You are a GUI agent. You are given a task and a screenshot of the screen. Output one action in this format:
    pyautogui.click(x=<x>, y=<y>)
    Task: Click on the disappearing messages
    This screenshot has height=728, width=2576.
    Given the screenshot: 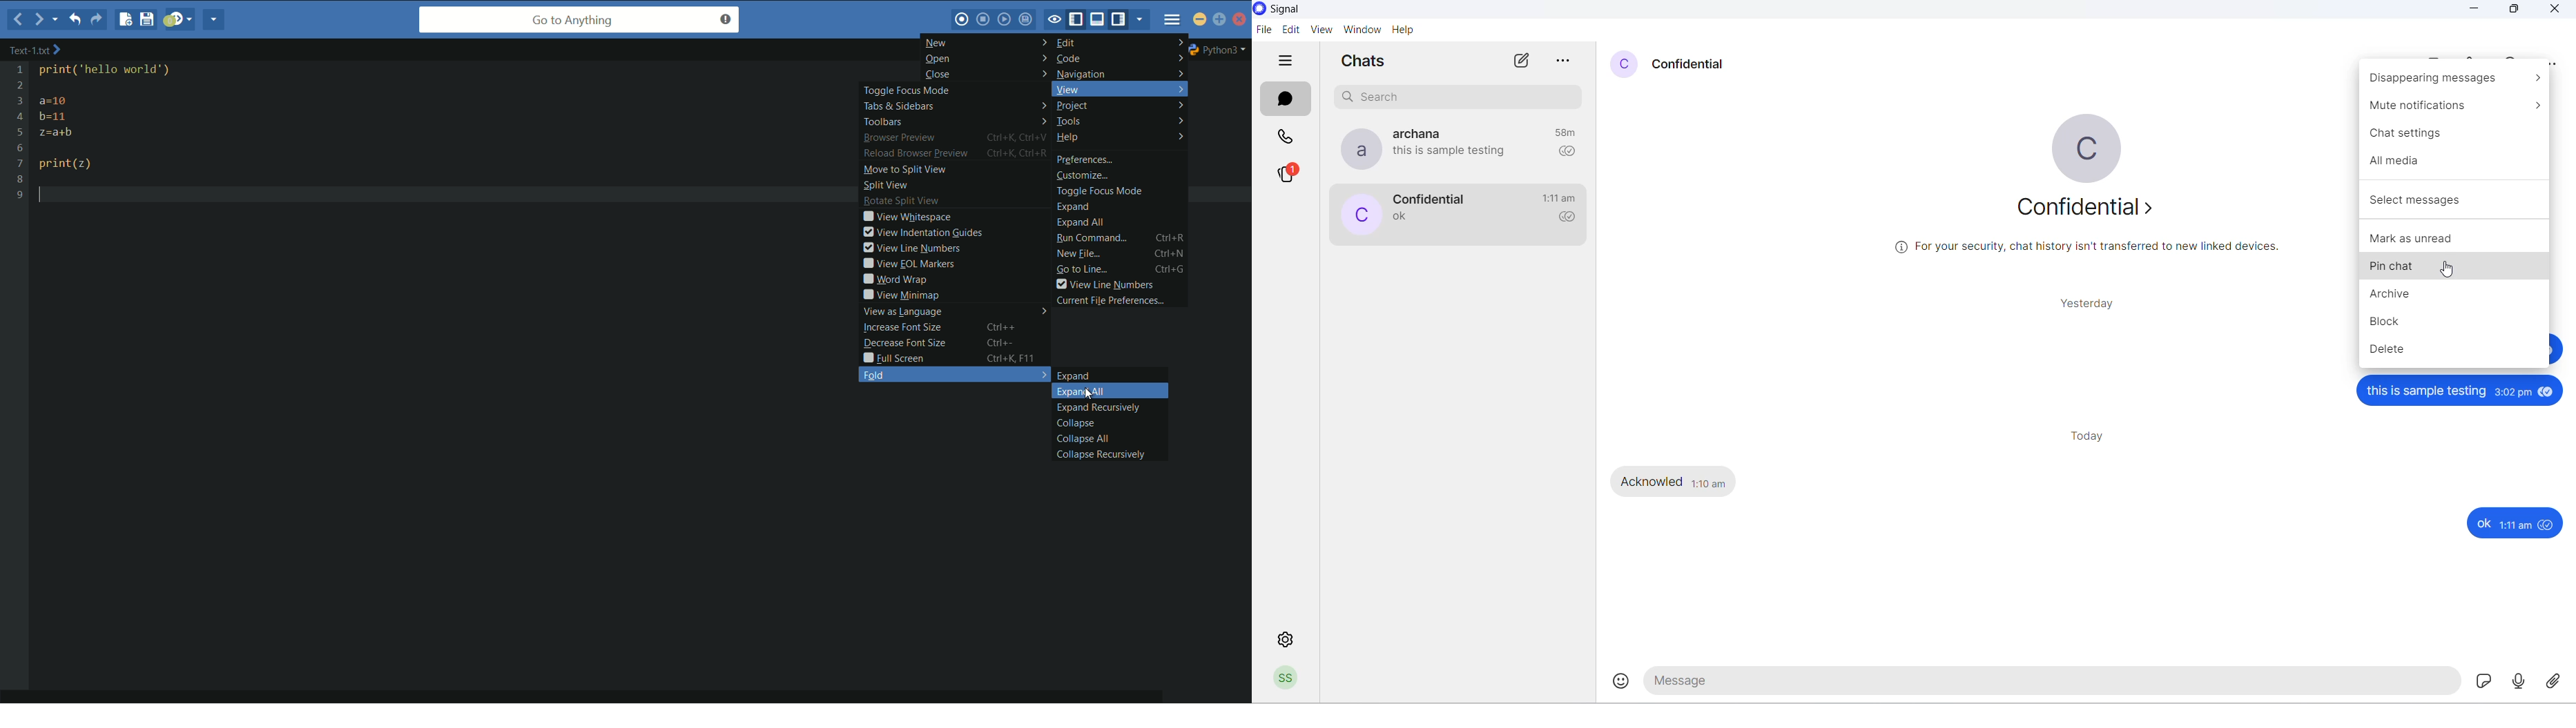 What is the action you would take?
    pyautogui.click(x=2450, y=82)
    